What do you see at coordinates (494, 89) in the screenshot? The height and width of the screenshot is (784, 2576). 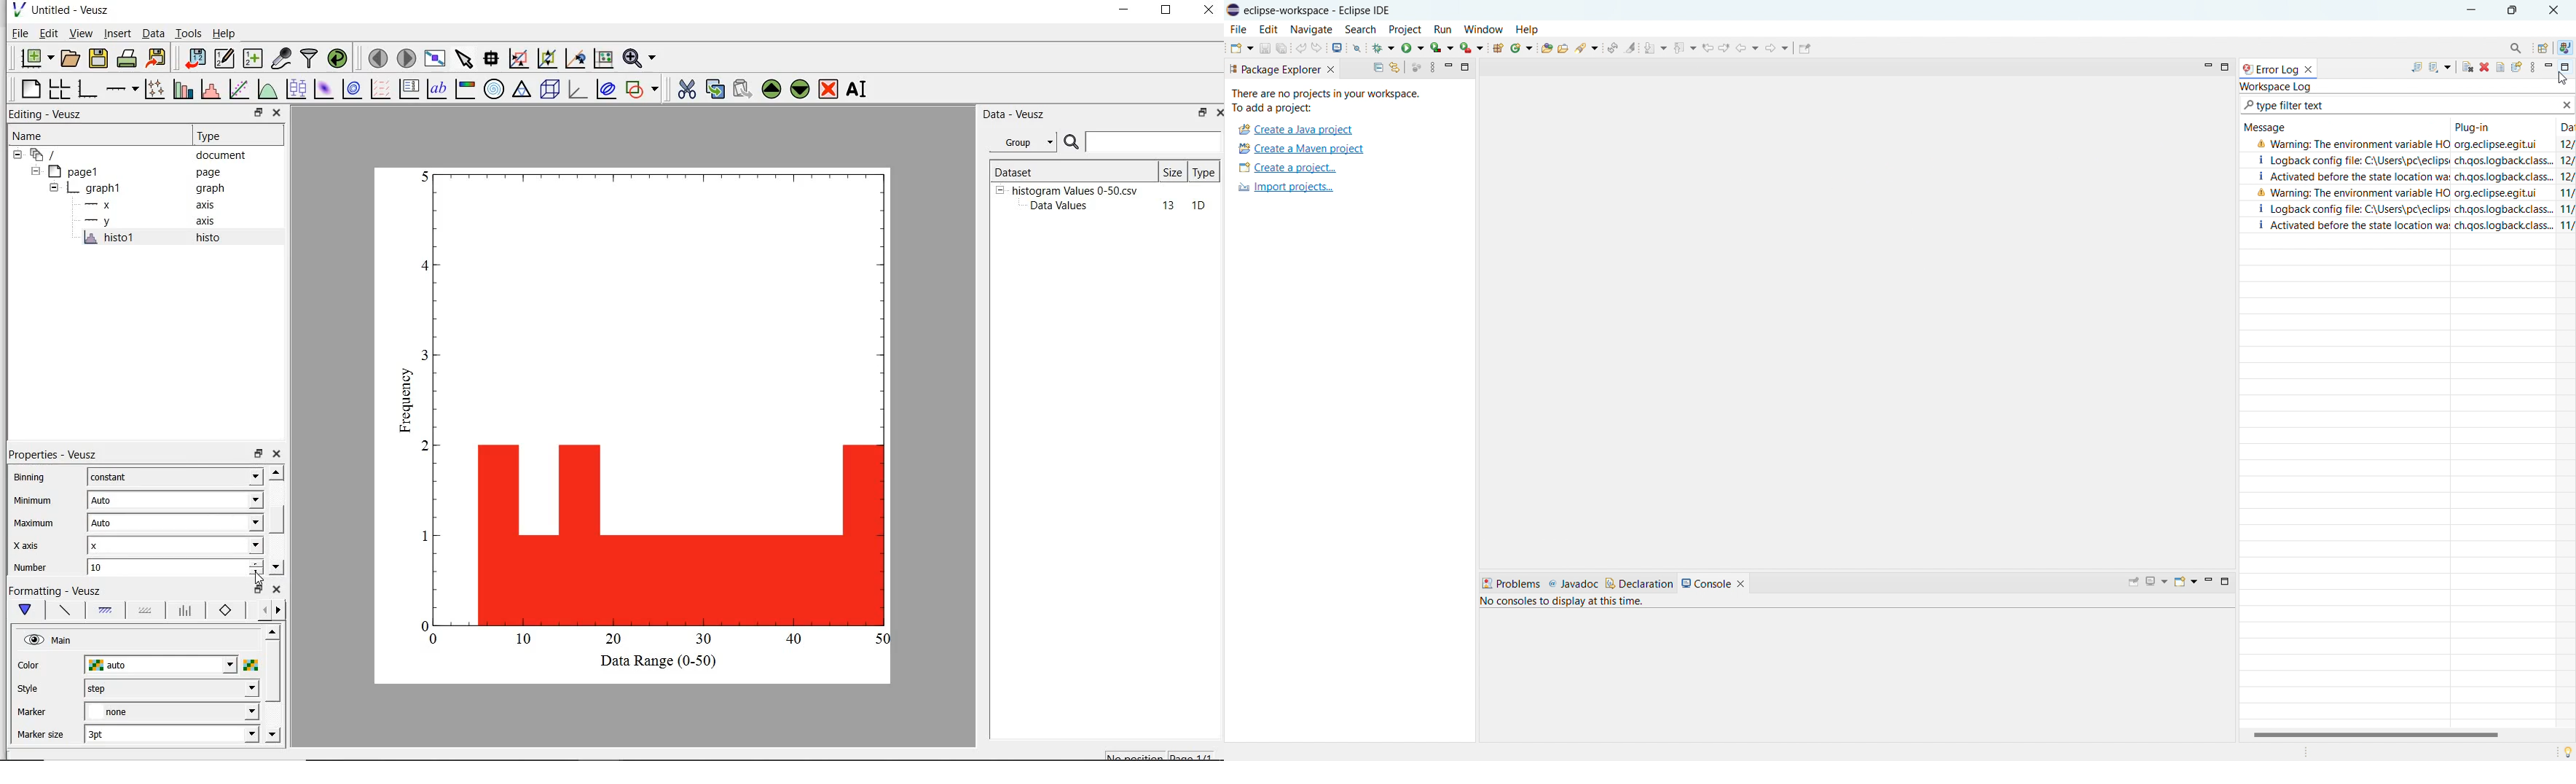 I see `polar graph` at bounding box center [494, 89].